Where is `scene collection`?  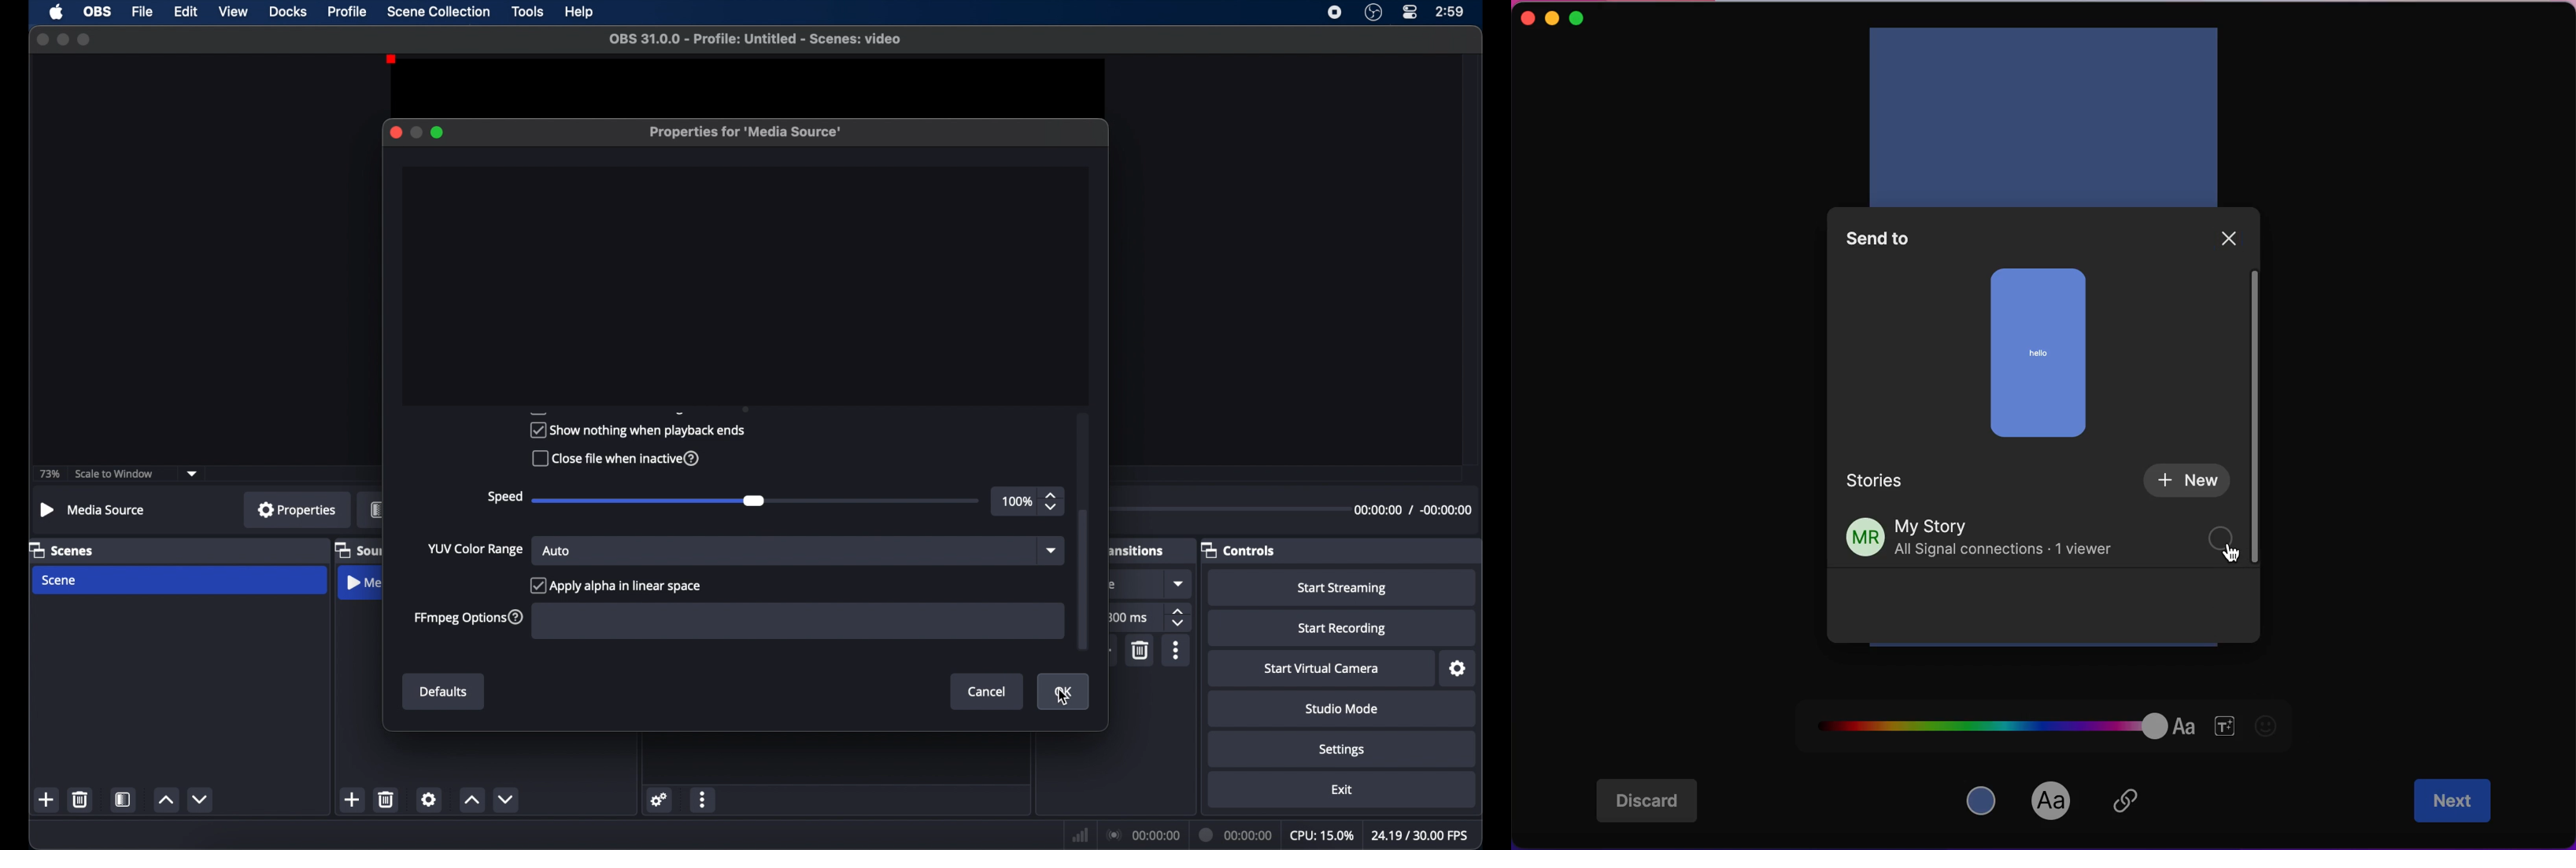 scene collection is located at coordinates (438, 12).